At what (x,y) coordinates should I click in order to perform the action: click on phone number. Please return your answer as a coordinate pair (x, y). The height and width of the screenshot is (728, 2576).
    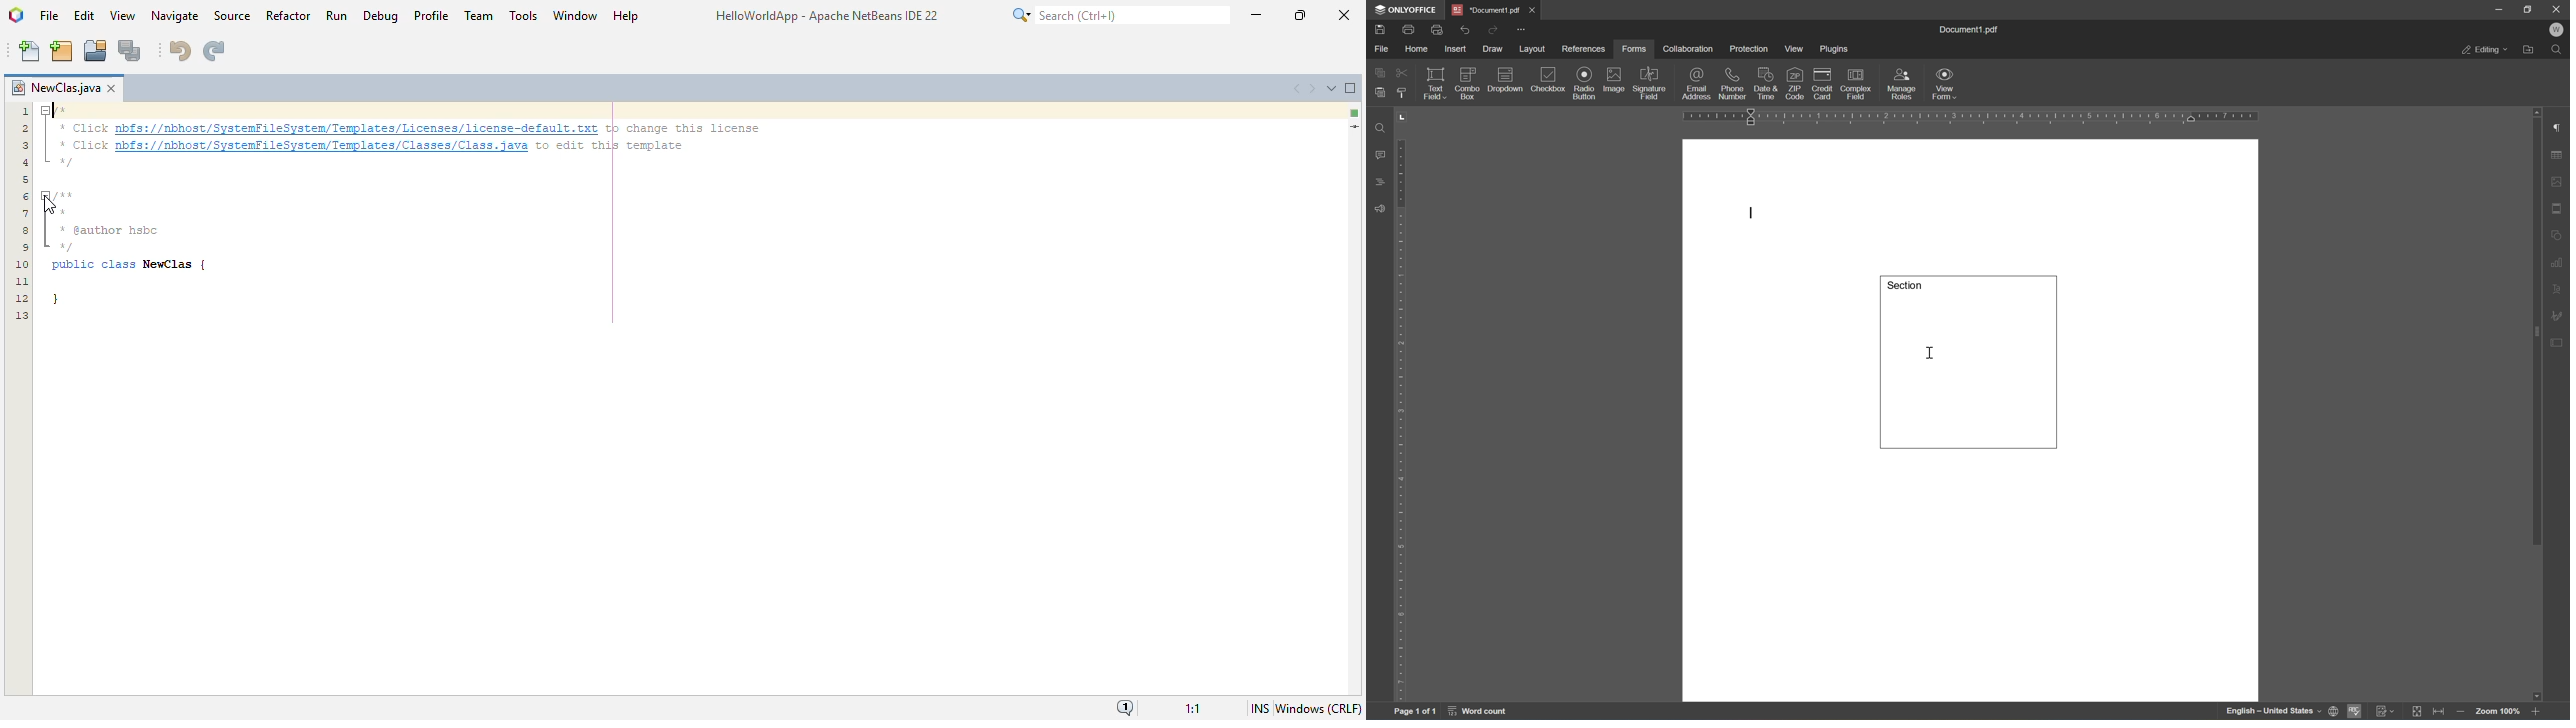
    Looking at the image, I should click on (1731, 84).